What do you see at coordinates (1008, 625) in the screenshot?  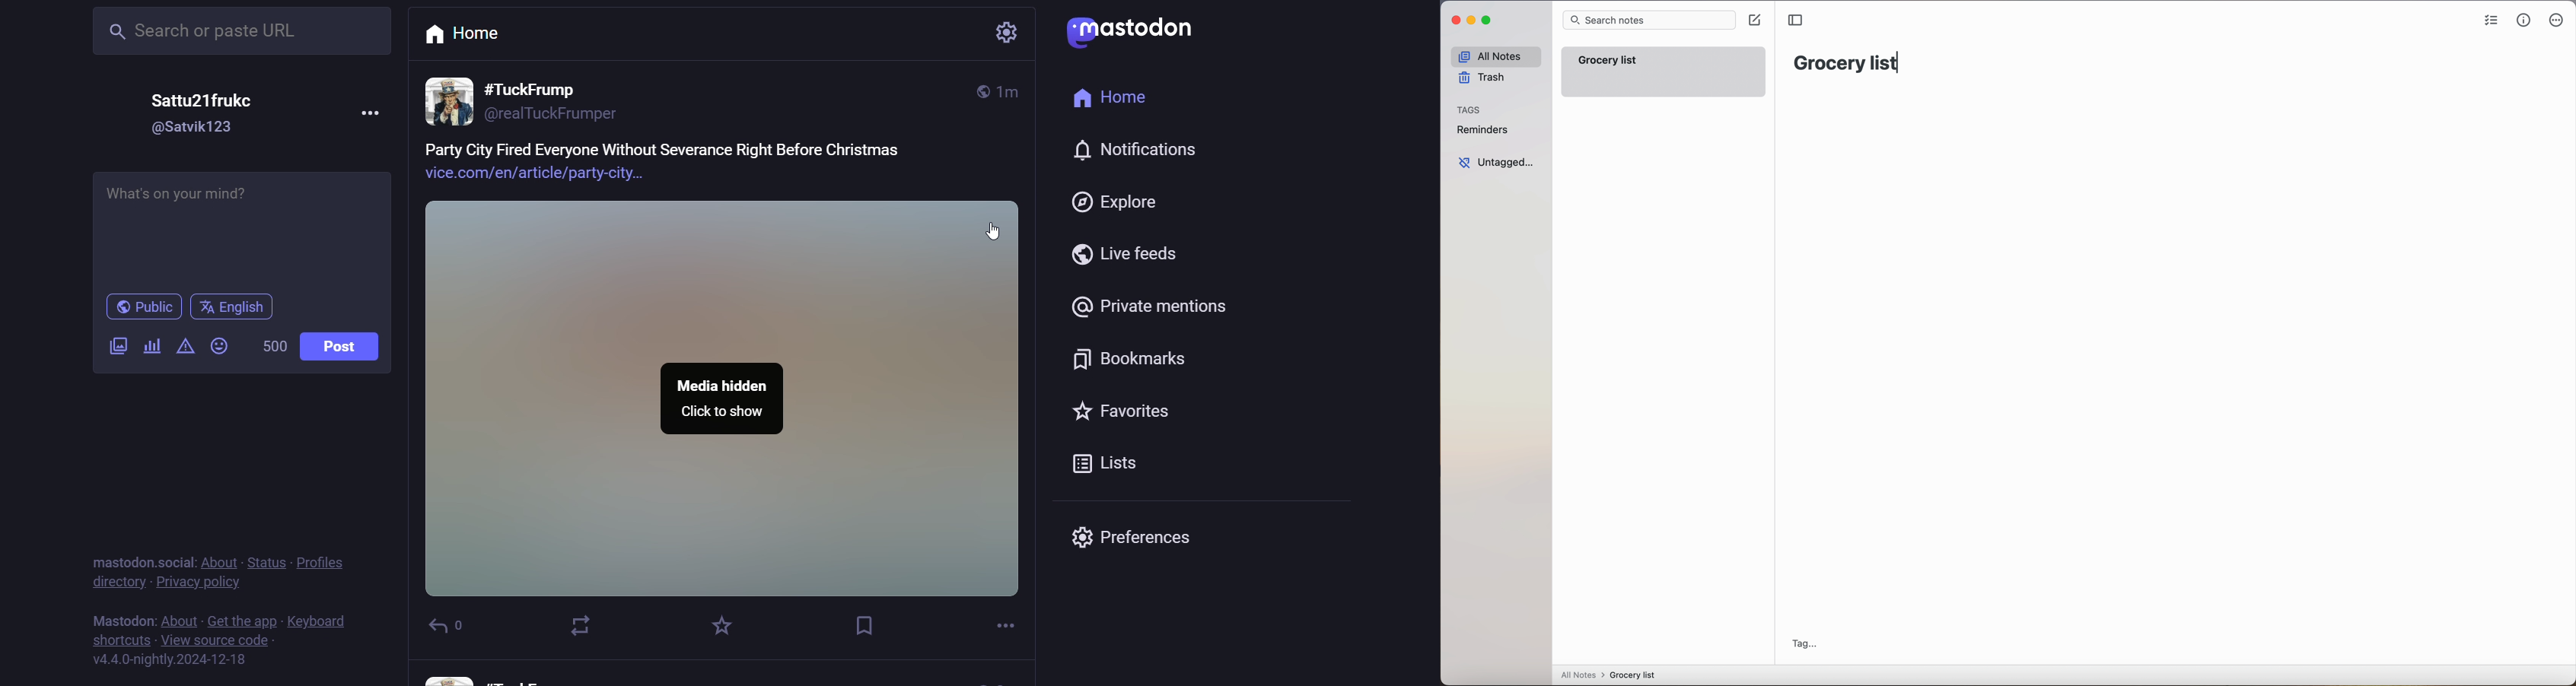 I see `more` at bounding box center [1008, 625].